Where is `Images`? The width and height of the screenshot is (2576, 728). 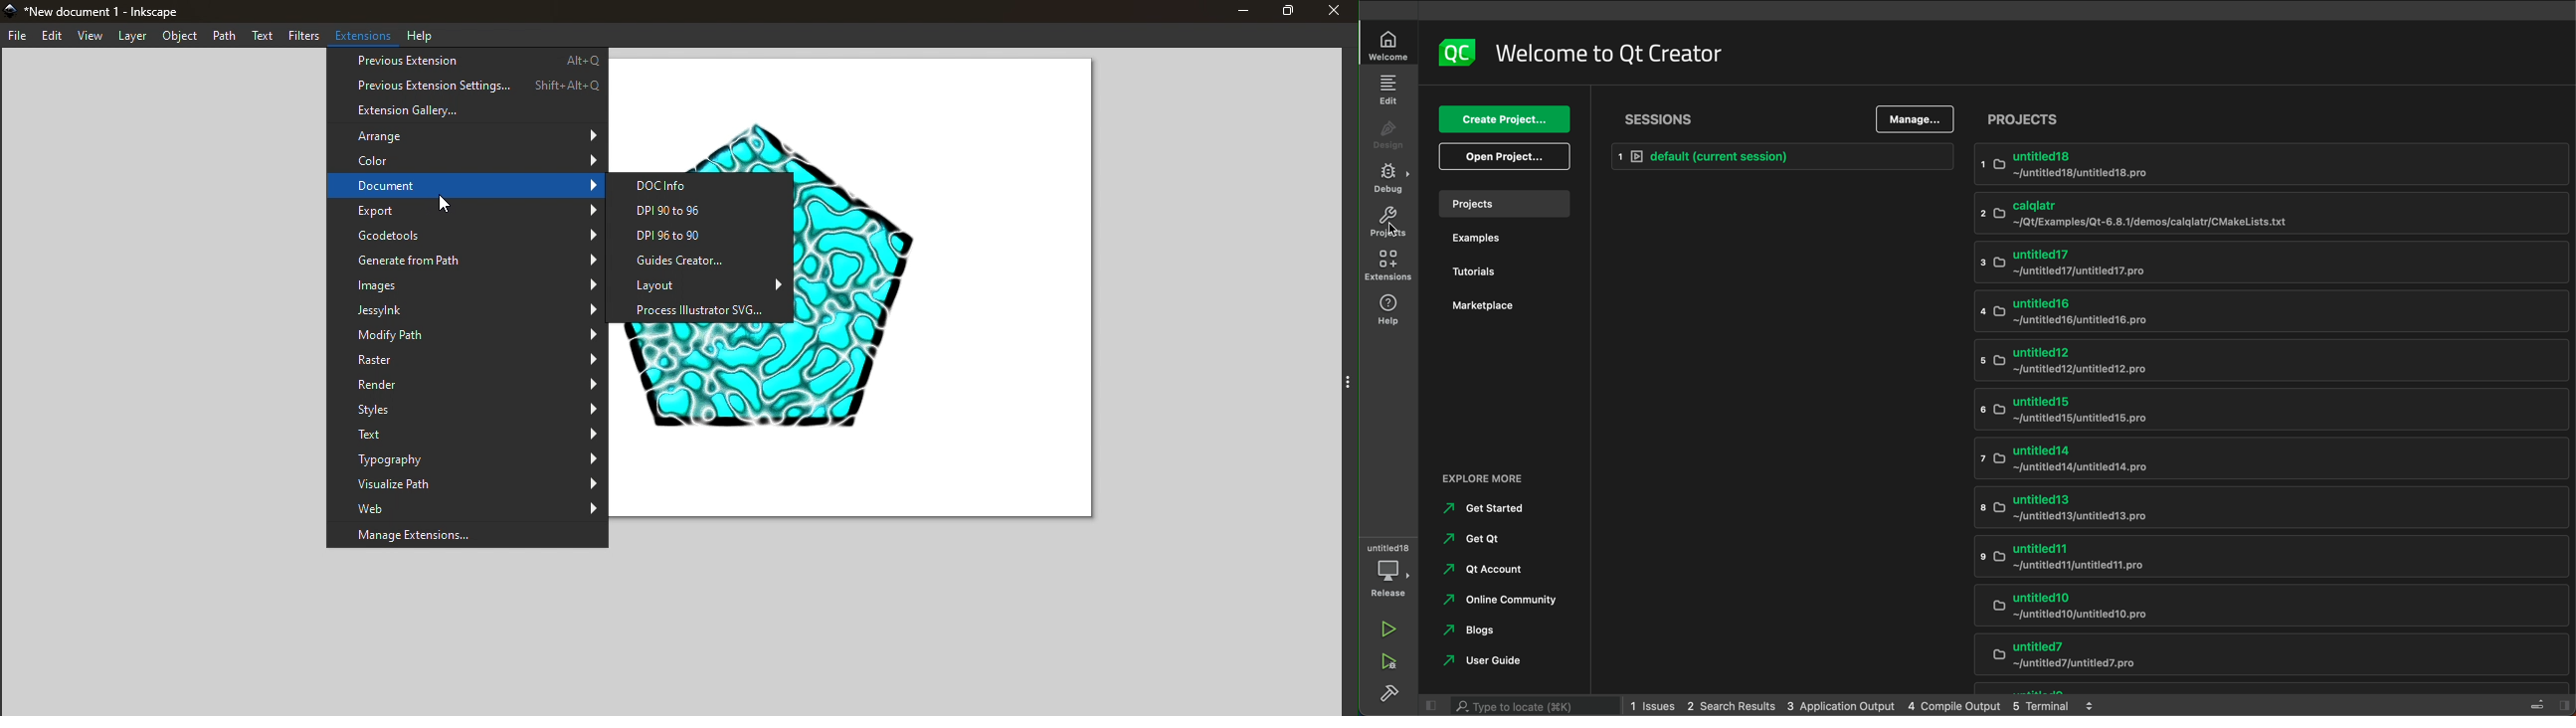 Images is located at coordinates (466, 284).